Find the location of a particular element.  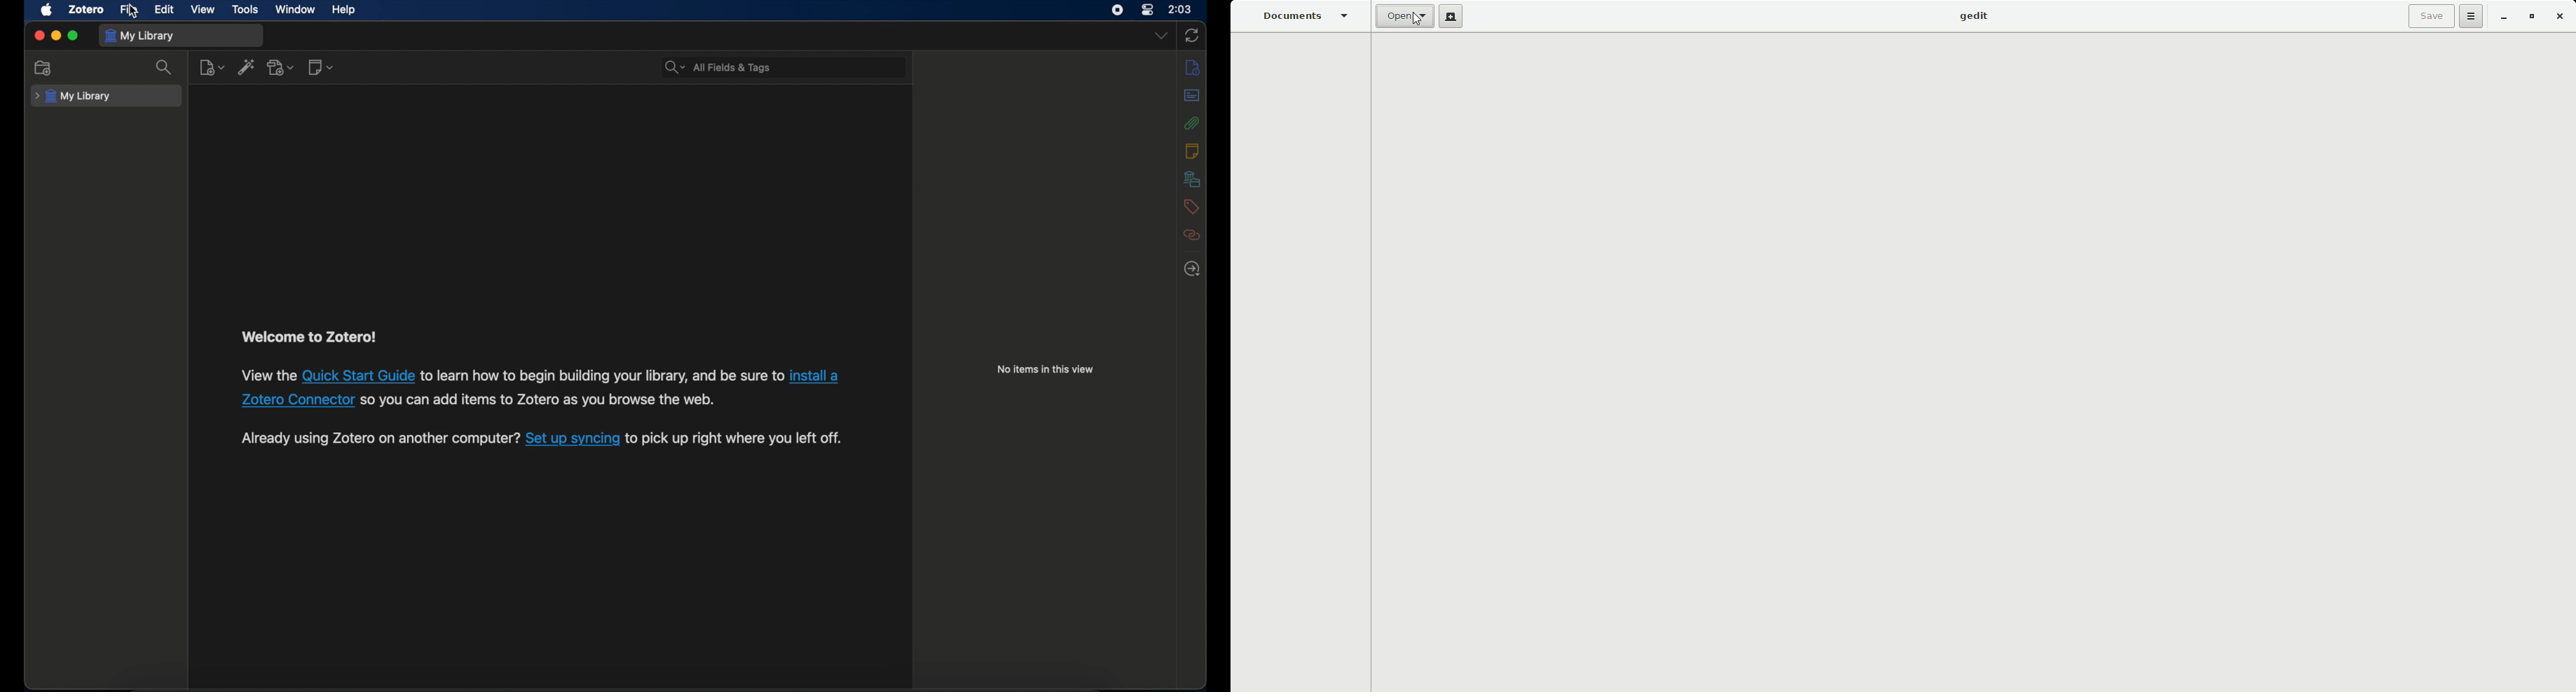

sync is located at coordinates (1192, 36).